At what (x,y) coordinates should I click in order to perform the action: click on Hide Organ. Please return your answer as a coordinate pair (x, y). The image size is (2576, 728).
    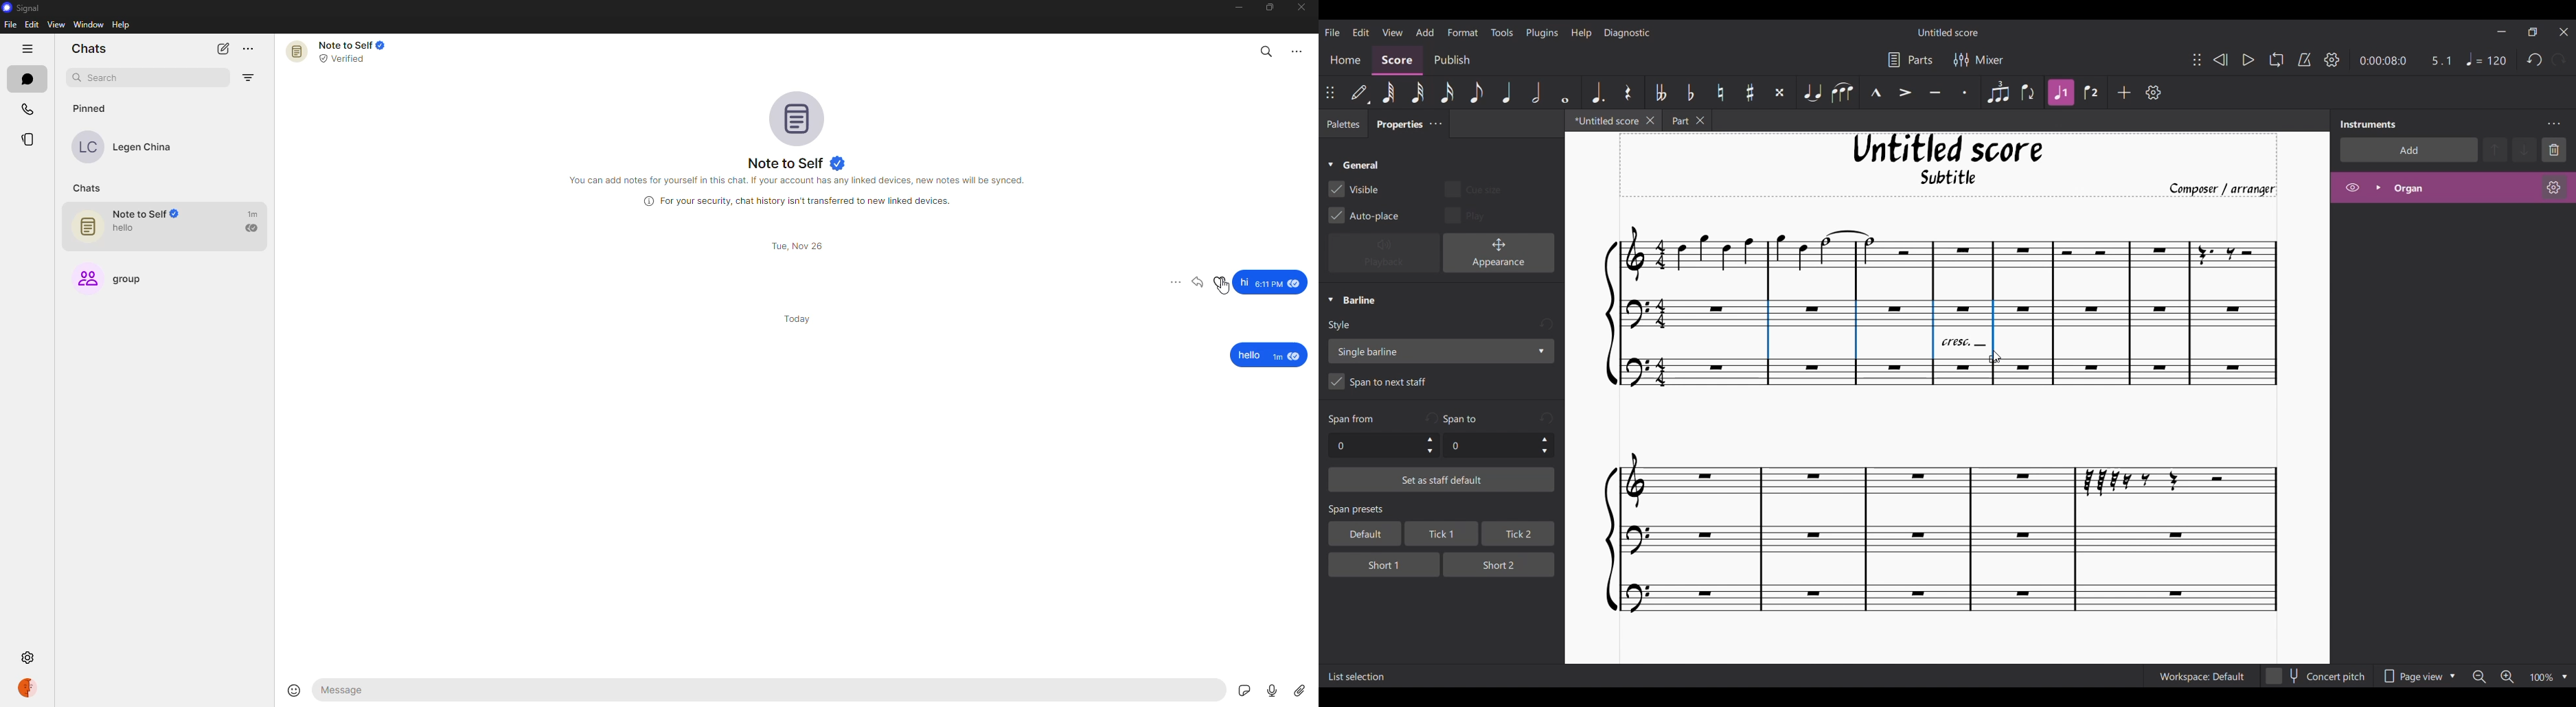
    Looking at the image, I should click on (2353, 187).